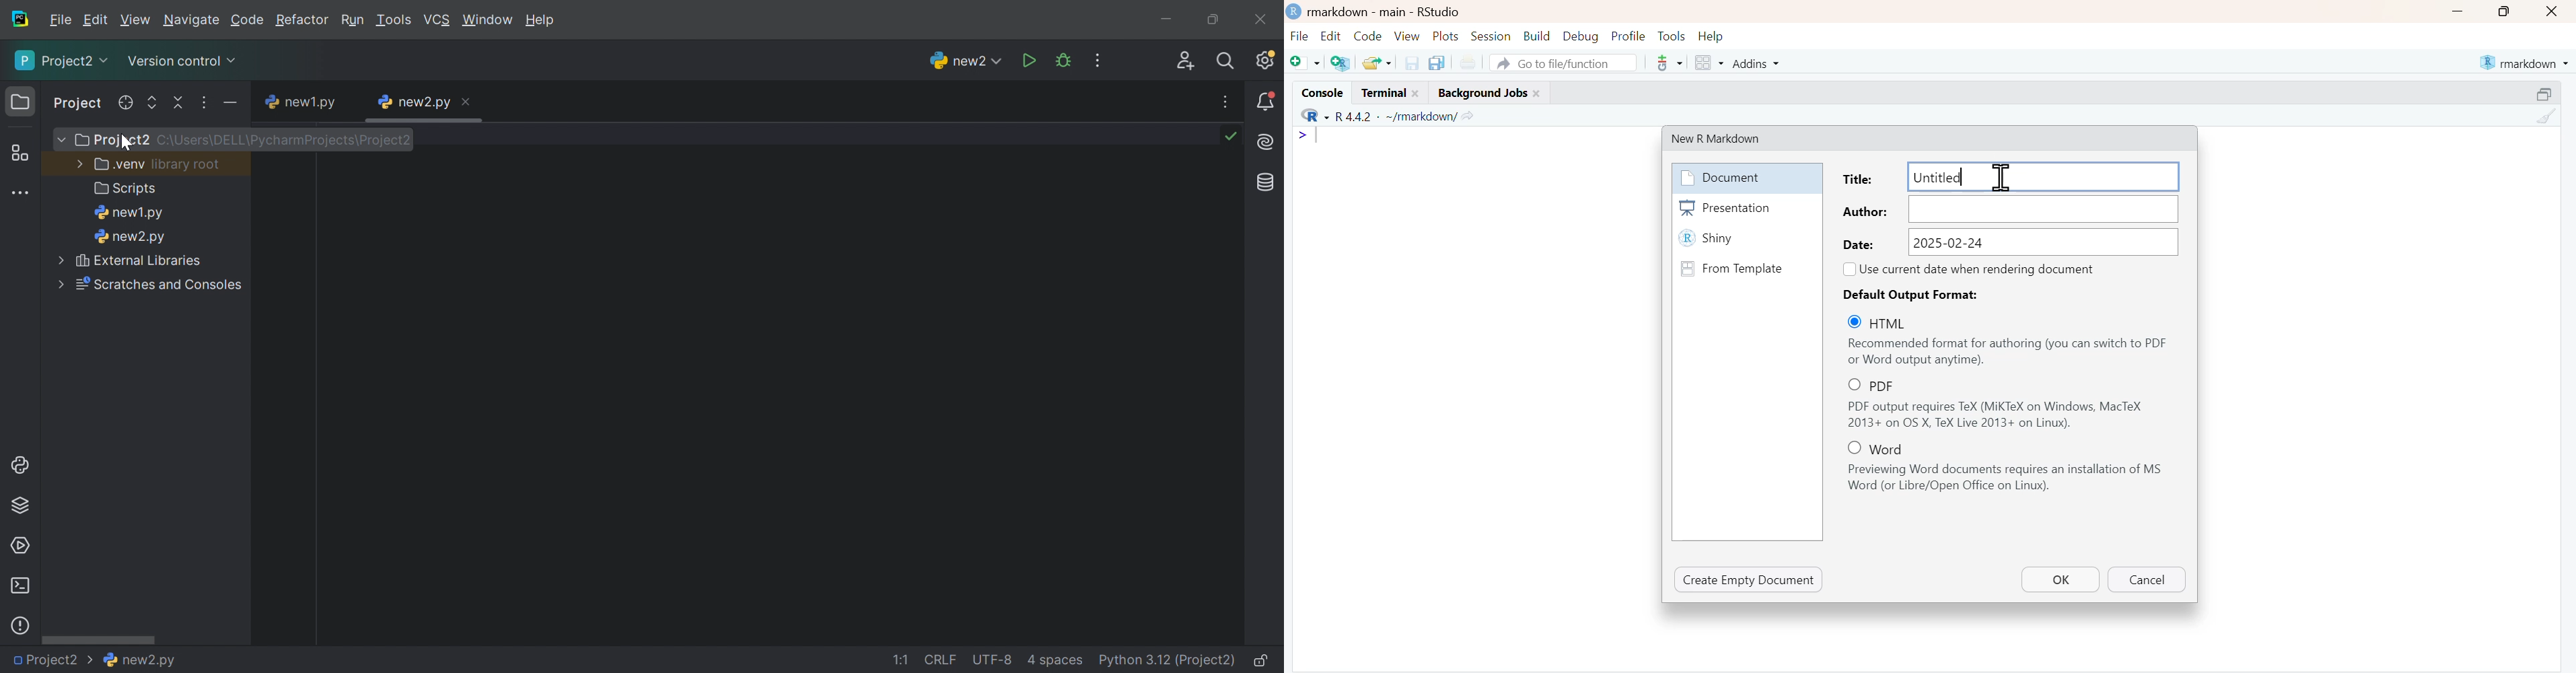  What do you see at coordinates (1628, 37) in the screenshot?
I see `Profile` at bounding box center [1628, 37].